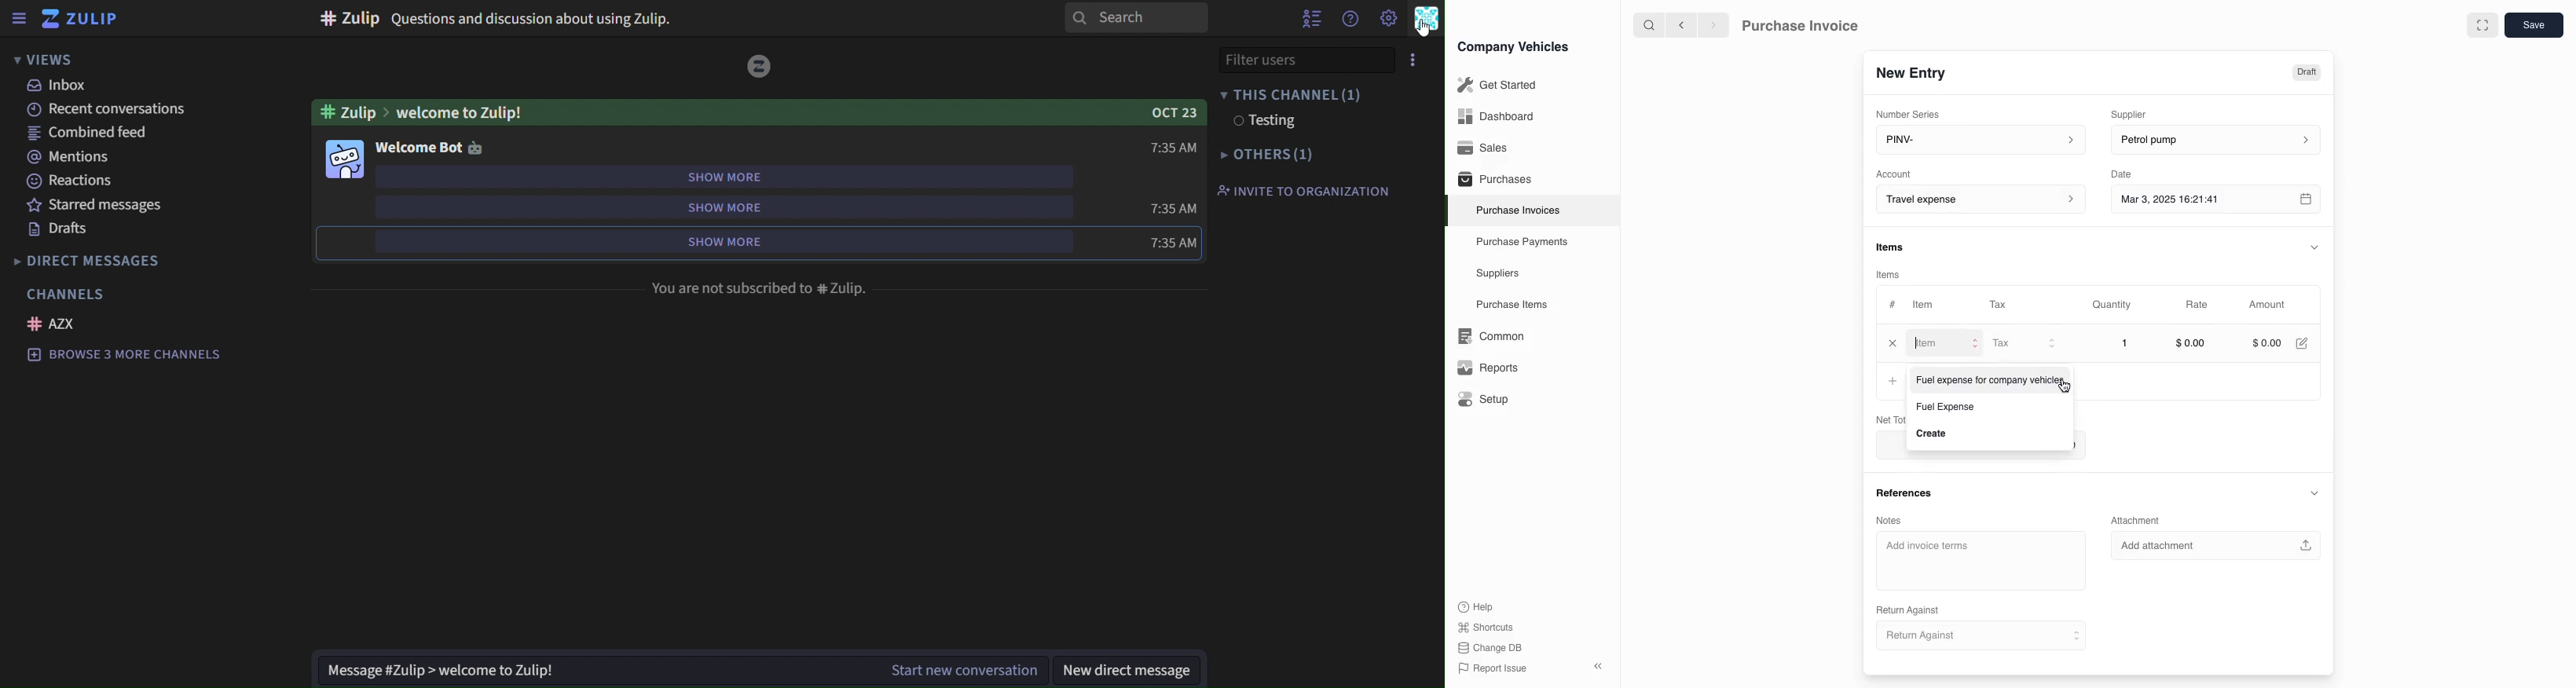 The height and width of the screenshot is (700, 2576). Describe the element at coordinates (1918, 71) in the screenshot. I see `New Entry` at that location.